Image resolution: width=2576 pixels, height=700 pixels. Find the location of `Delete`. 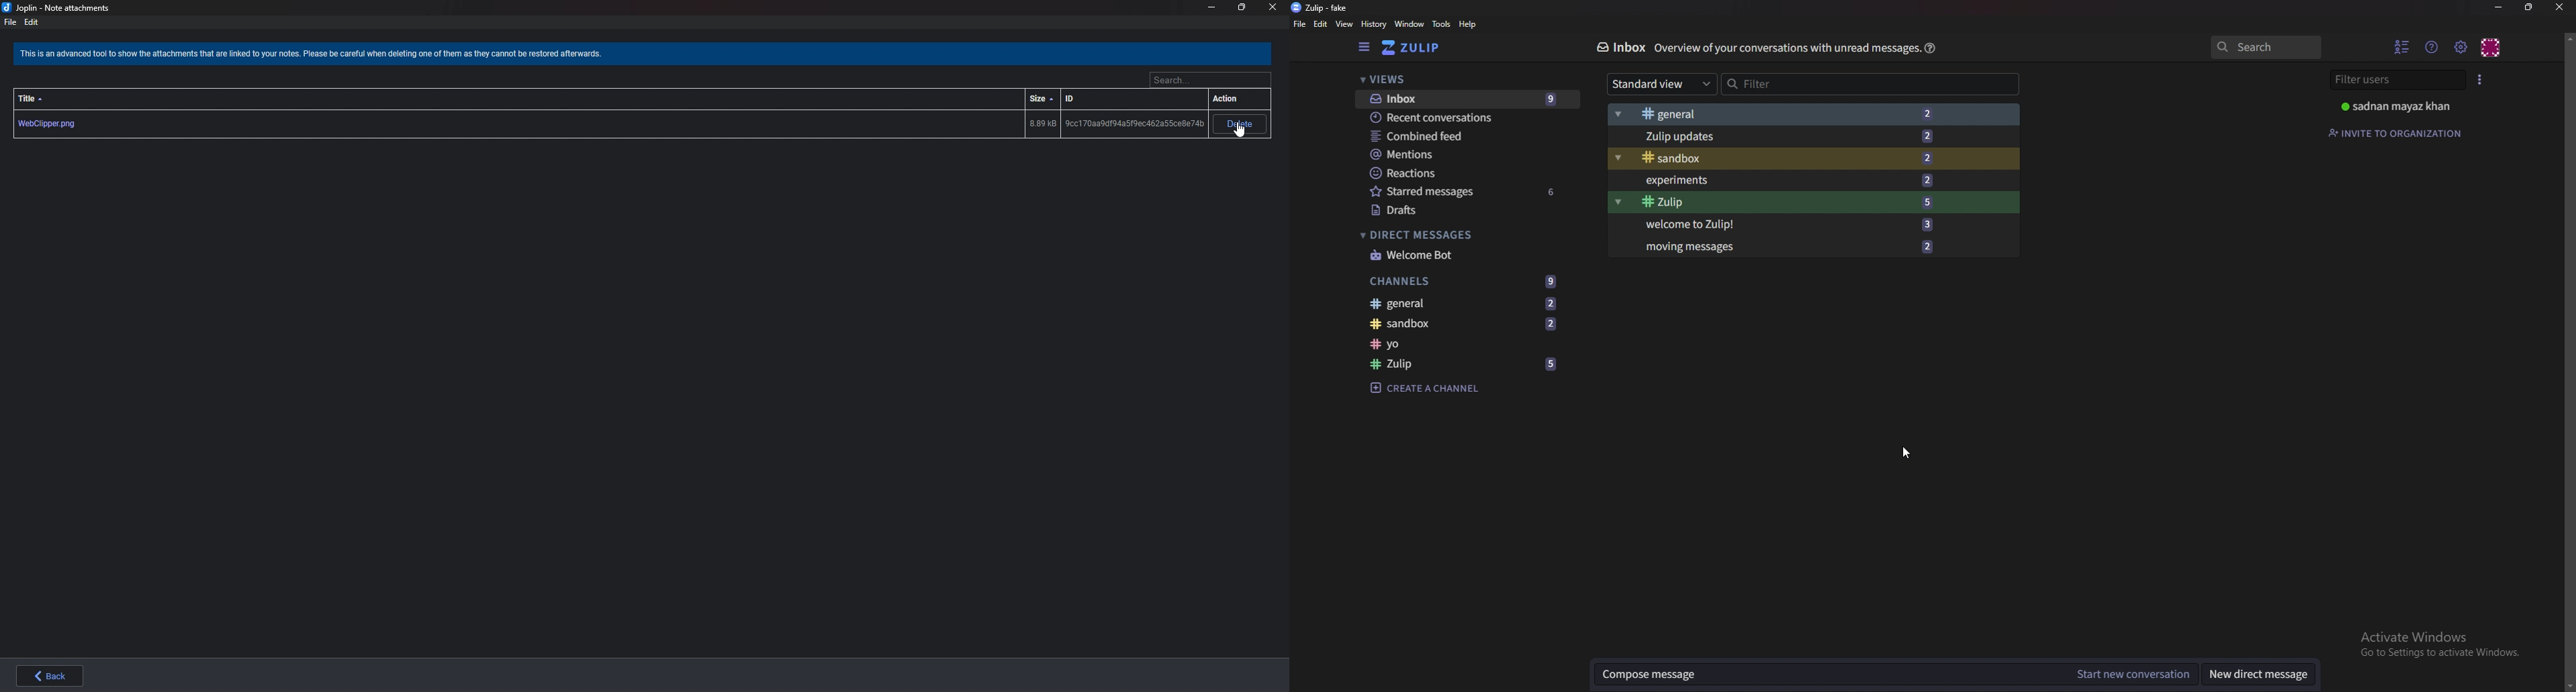

Delete is located at coordinates (1241, 124).